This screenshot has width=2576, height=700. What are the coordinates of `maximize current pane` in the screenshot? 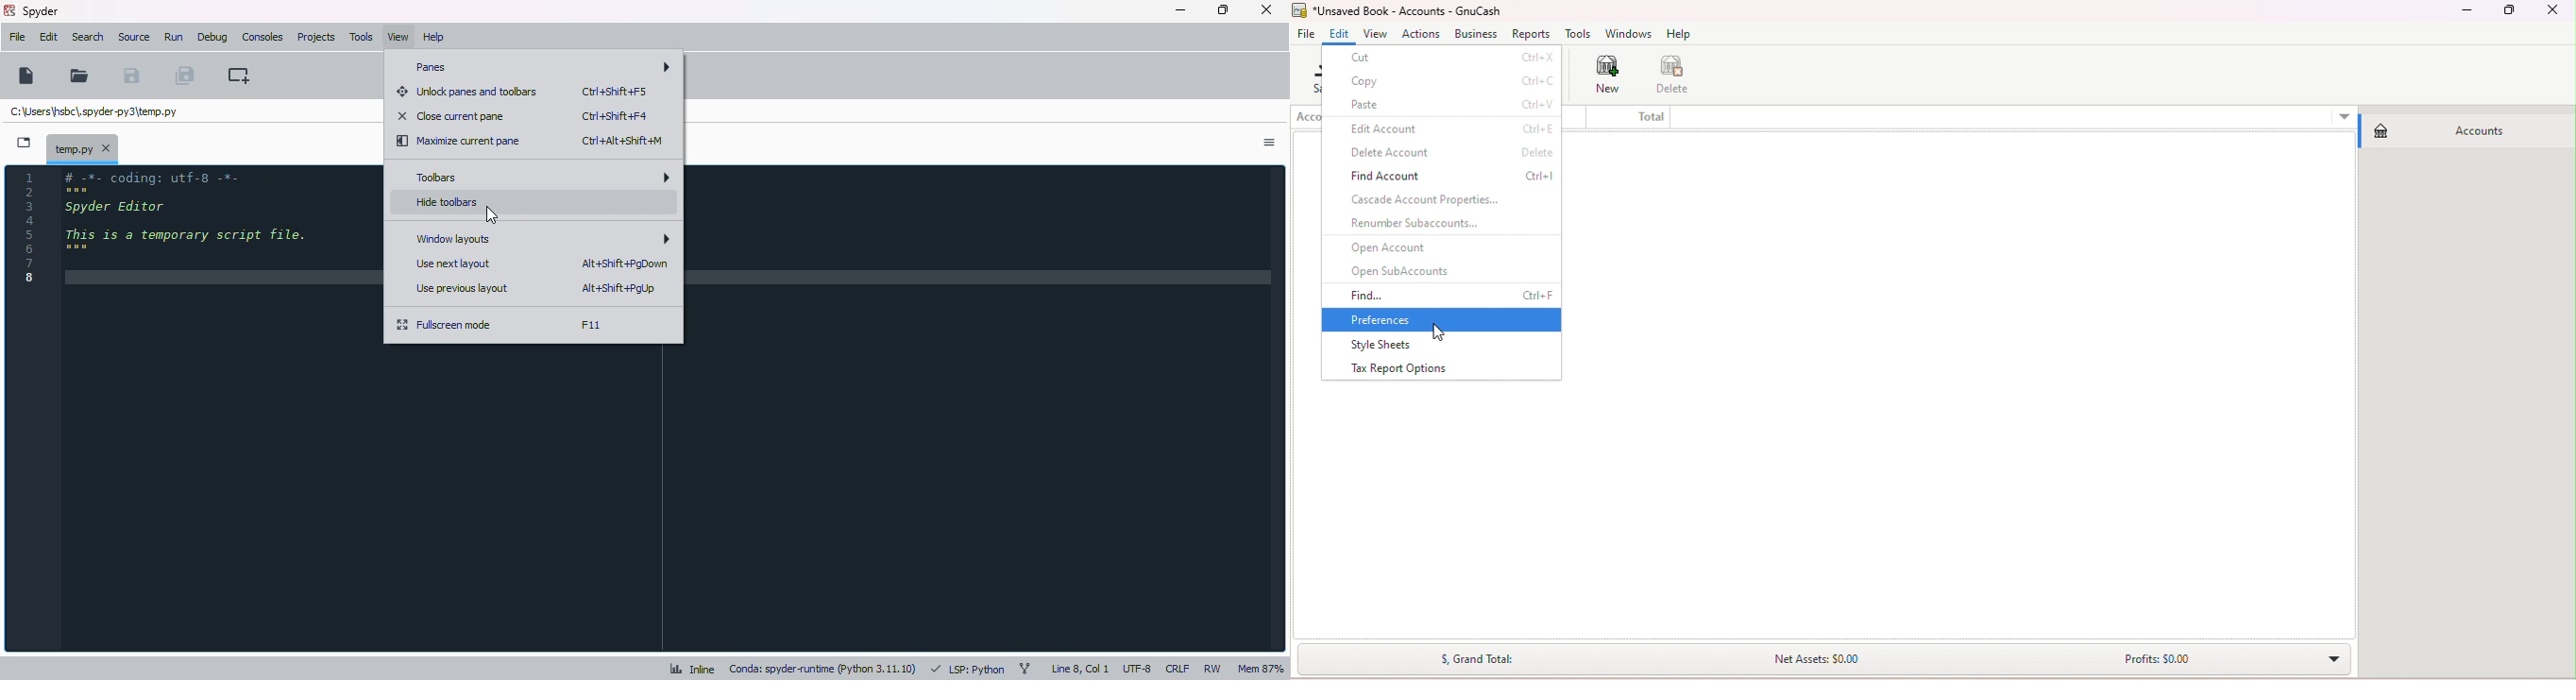 It's located at (460, 140).